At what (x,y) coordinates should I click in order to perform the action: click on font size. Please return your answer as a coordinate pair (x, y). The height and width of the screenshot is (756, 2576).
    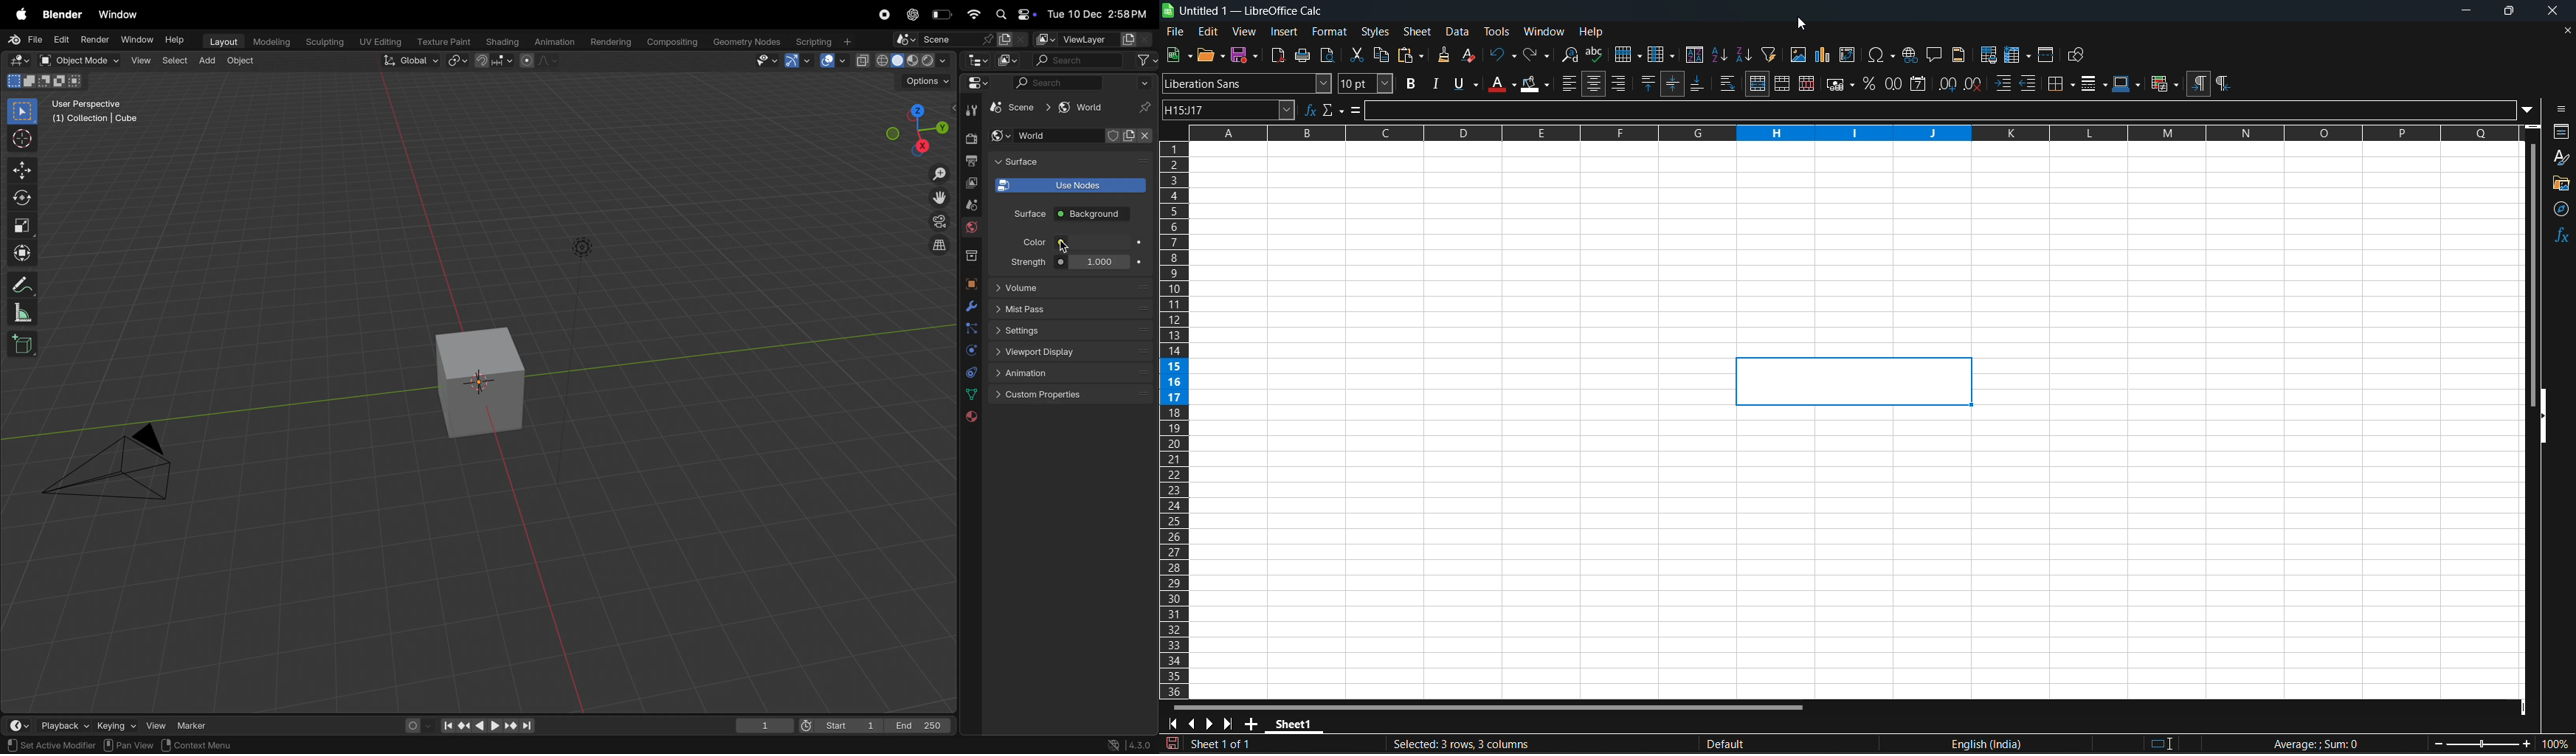
    Looking at the image, I should click on (1364, 84).